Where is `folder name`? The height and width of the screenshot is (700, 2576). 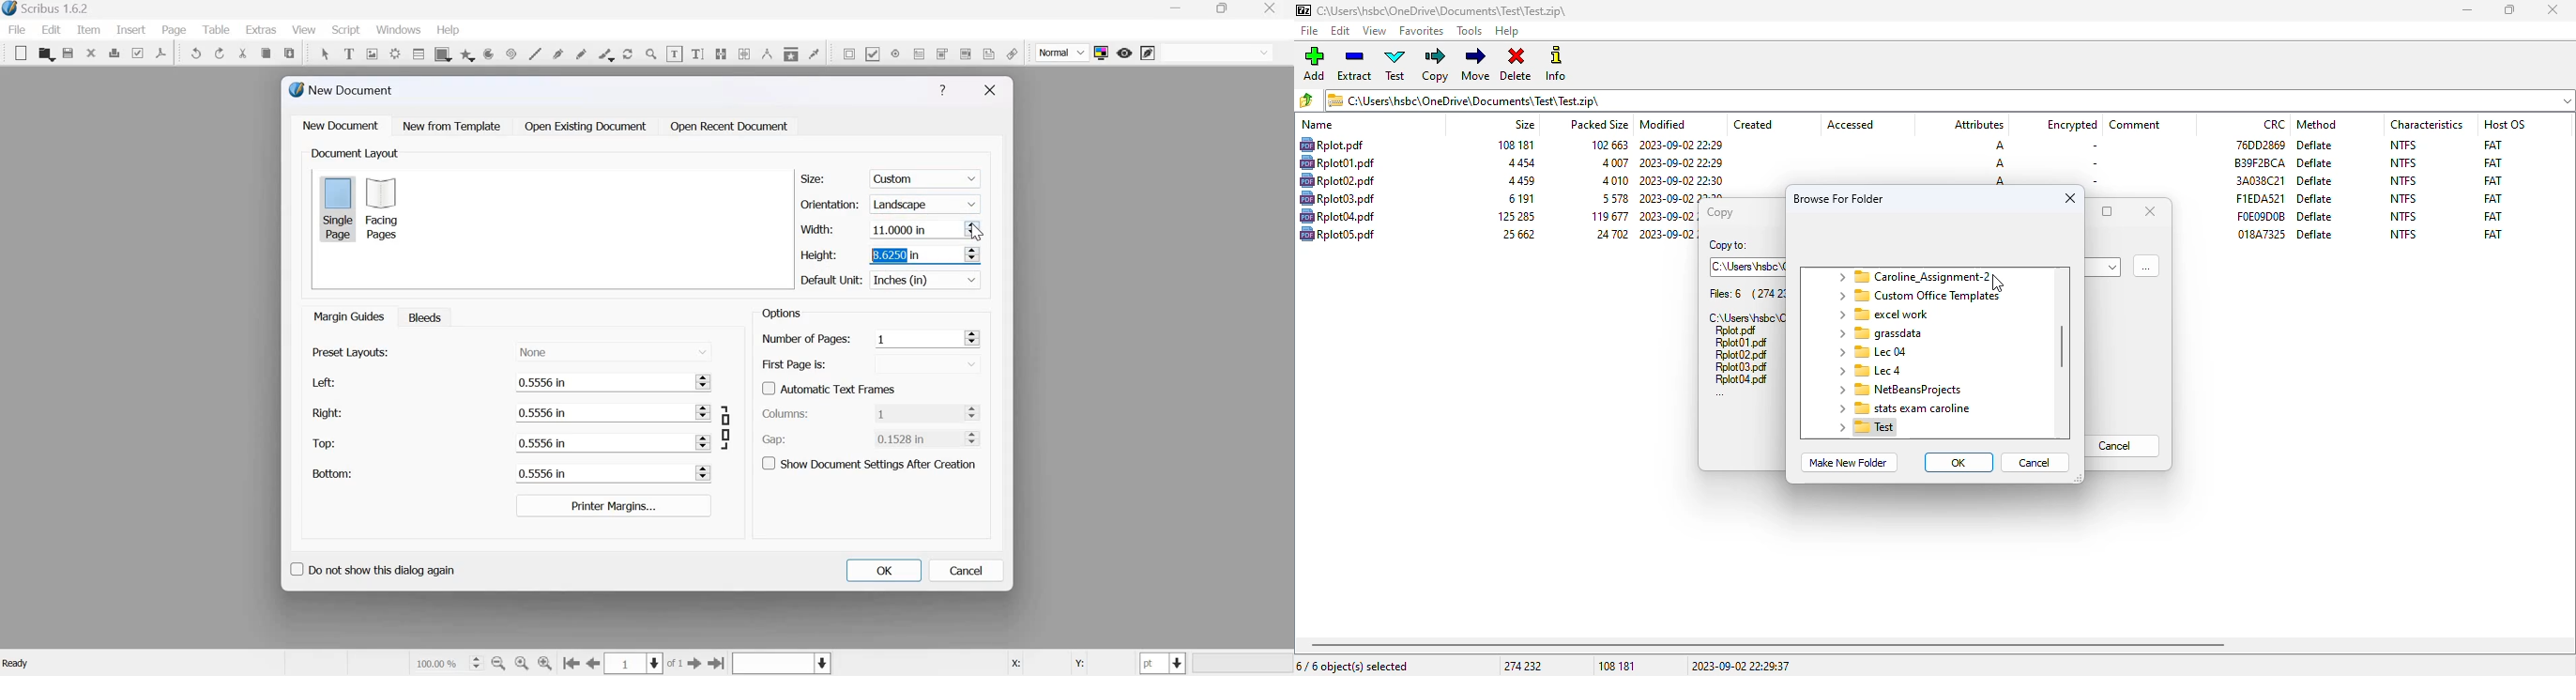
folder name is located at coordinates (1898, 390).